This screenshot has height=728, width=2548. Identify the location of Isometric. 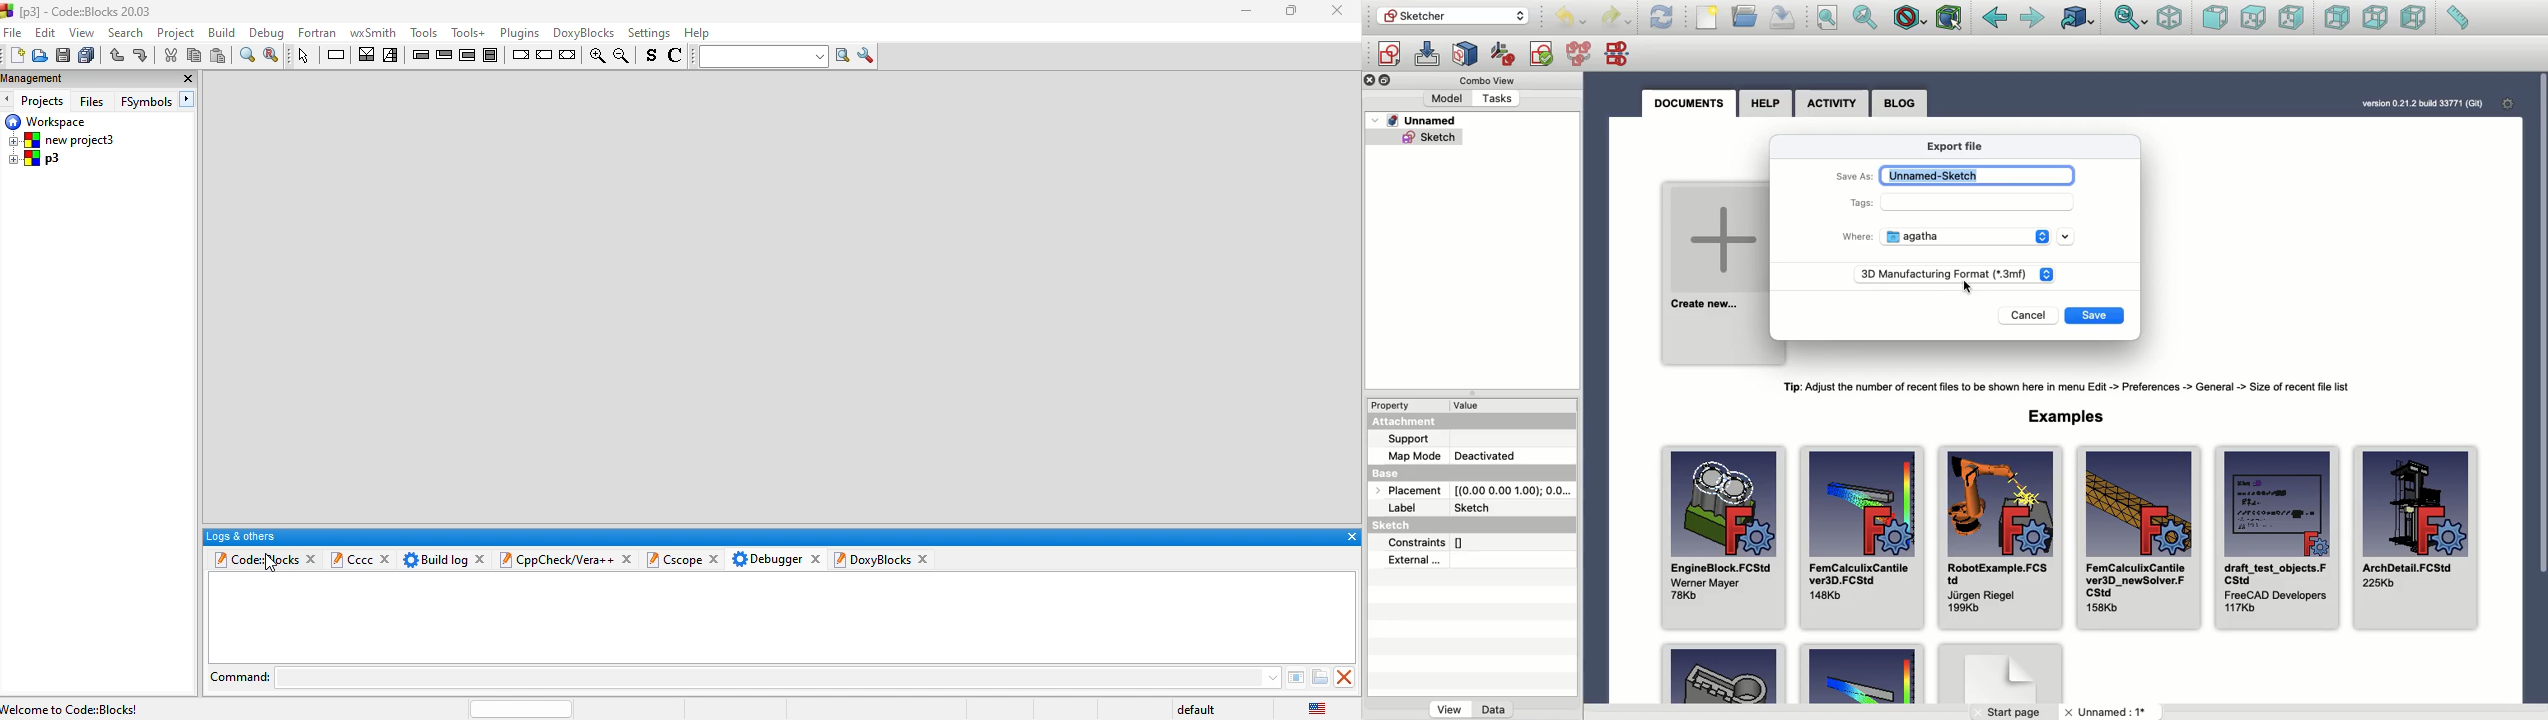
(2169, 19).